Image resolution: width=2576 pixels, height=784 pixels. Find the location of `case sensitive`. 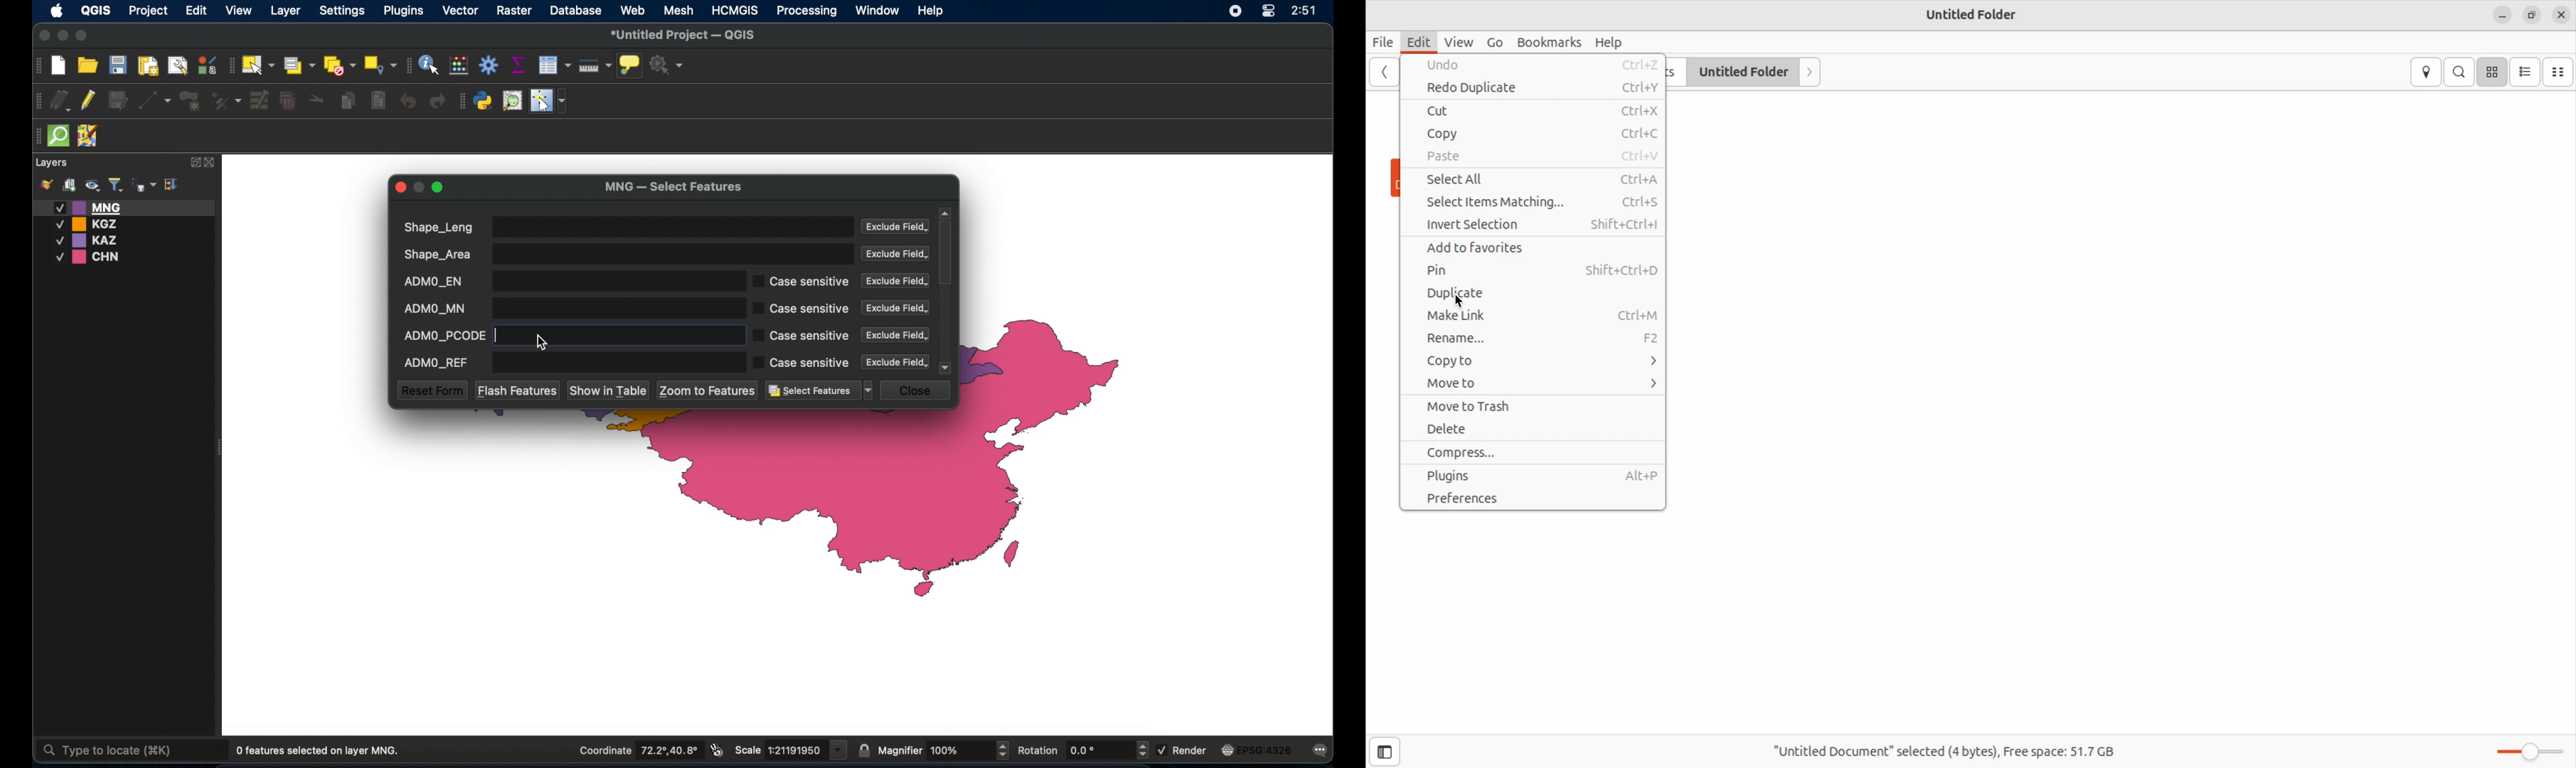

case sensitive is located at coordinates (800, 336).